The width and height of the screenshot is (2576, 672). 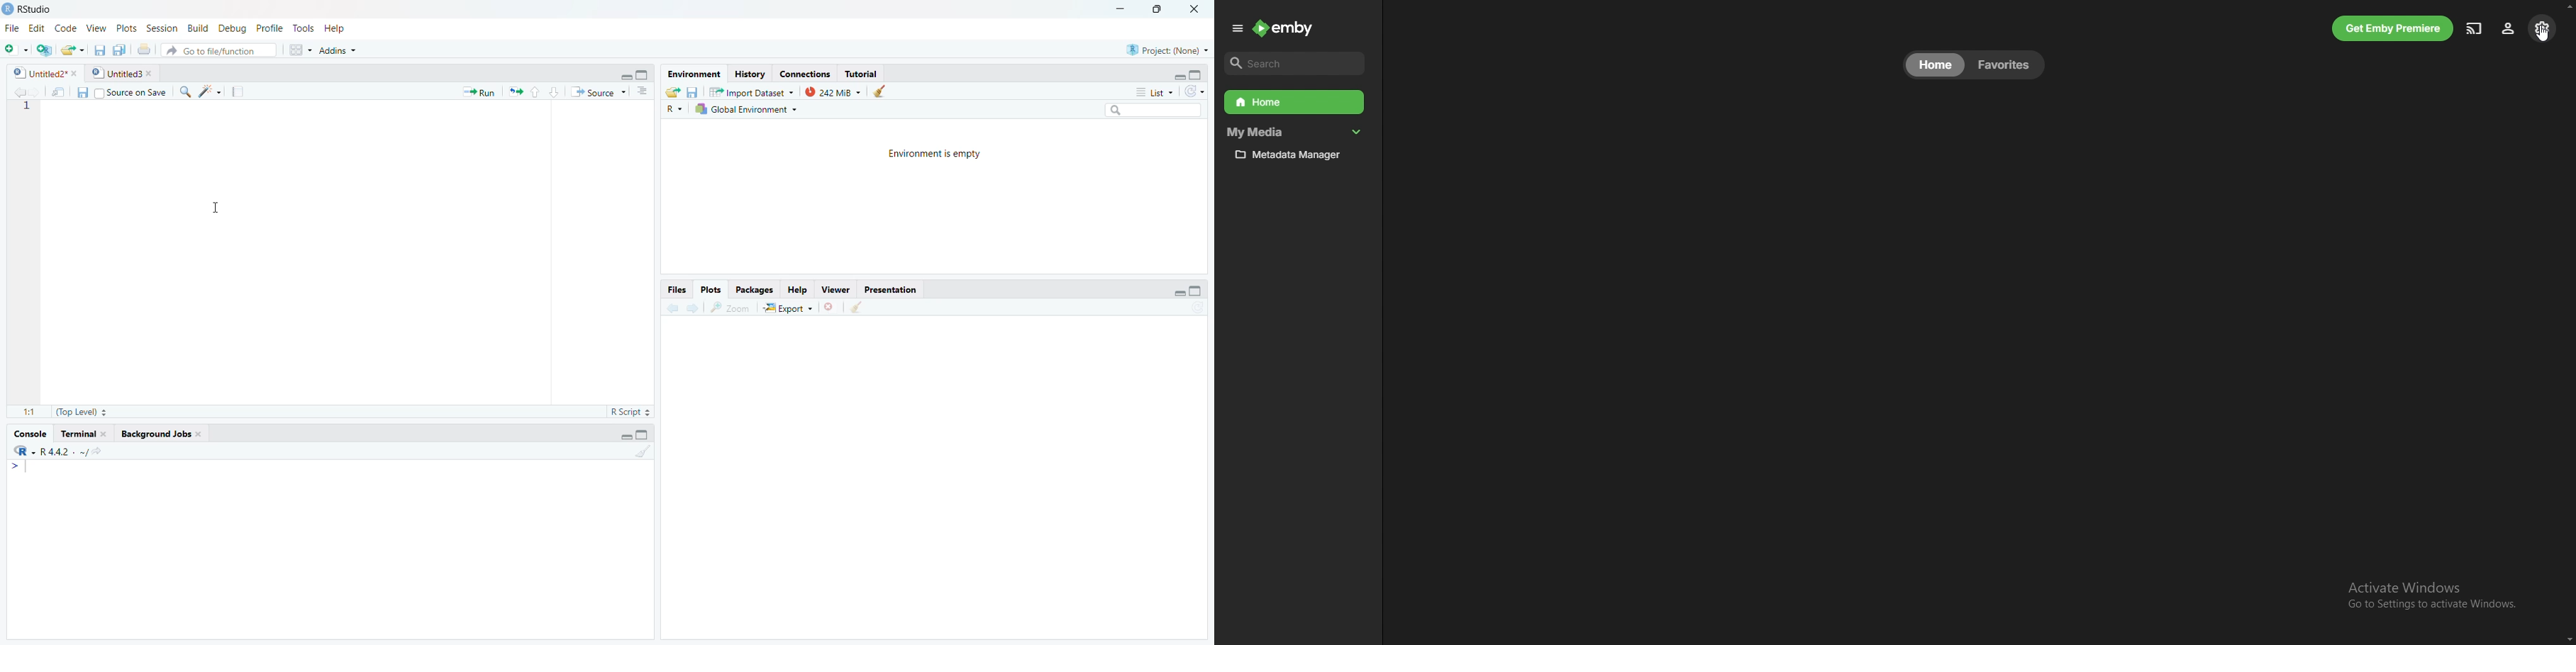 What do you see at coordinates (218, 49) in the screenshot?
I see `A Go to file/function` at bounding box center [218, 49].